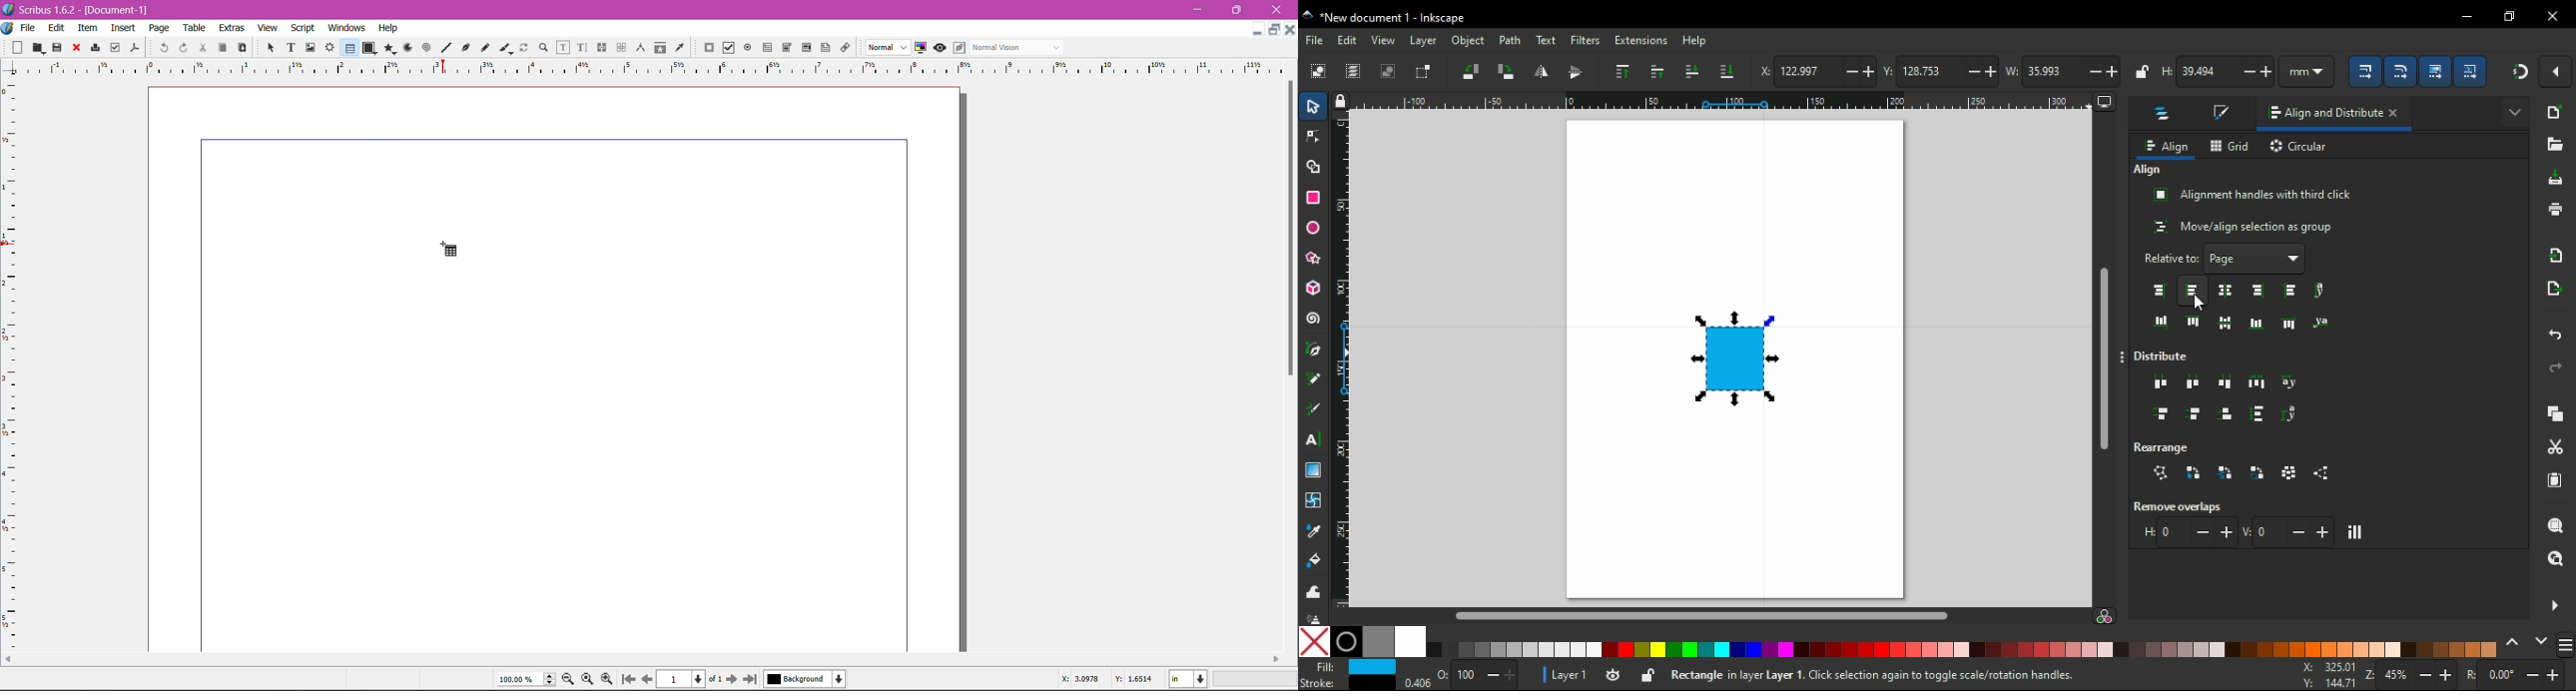 The image size is (2576, 700). Describe the element at coordinates (1018, 47) in the screenshot. I see `Normal   Vision` at that location.